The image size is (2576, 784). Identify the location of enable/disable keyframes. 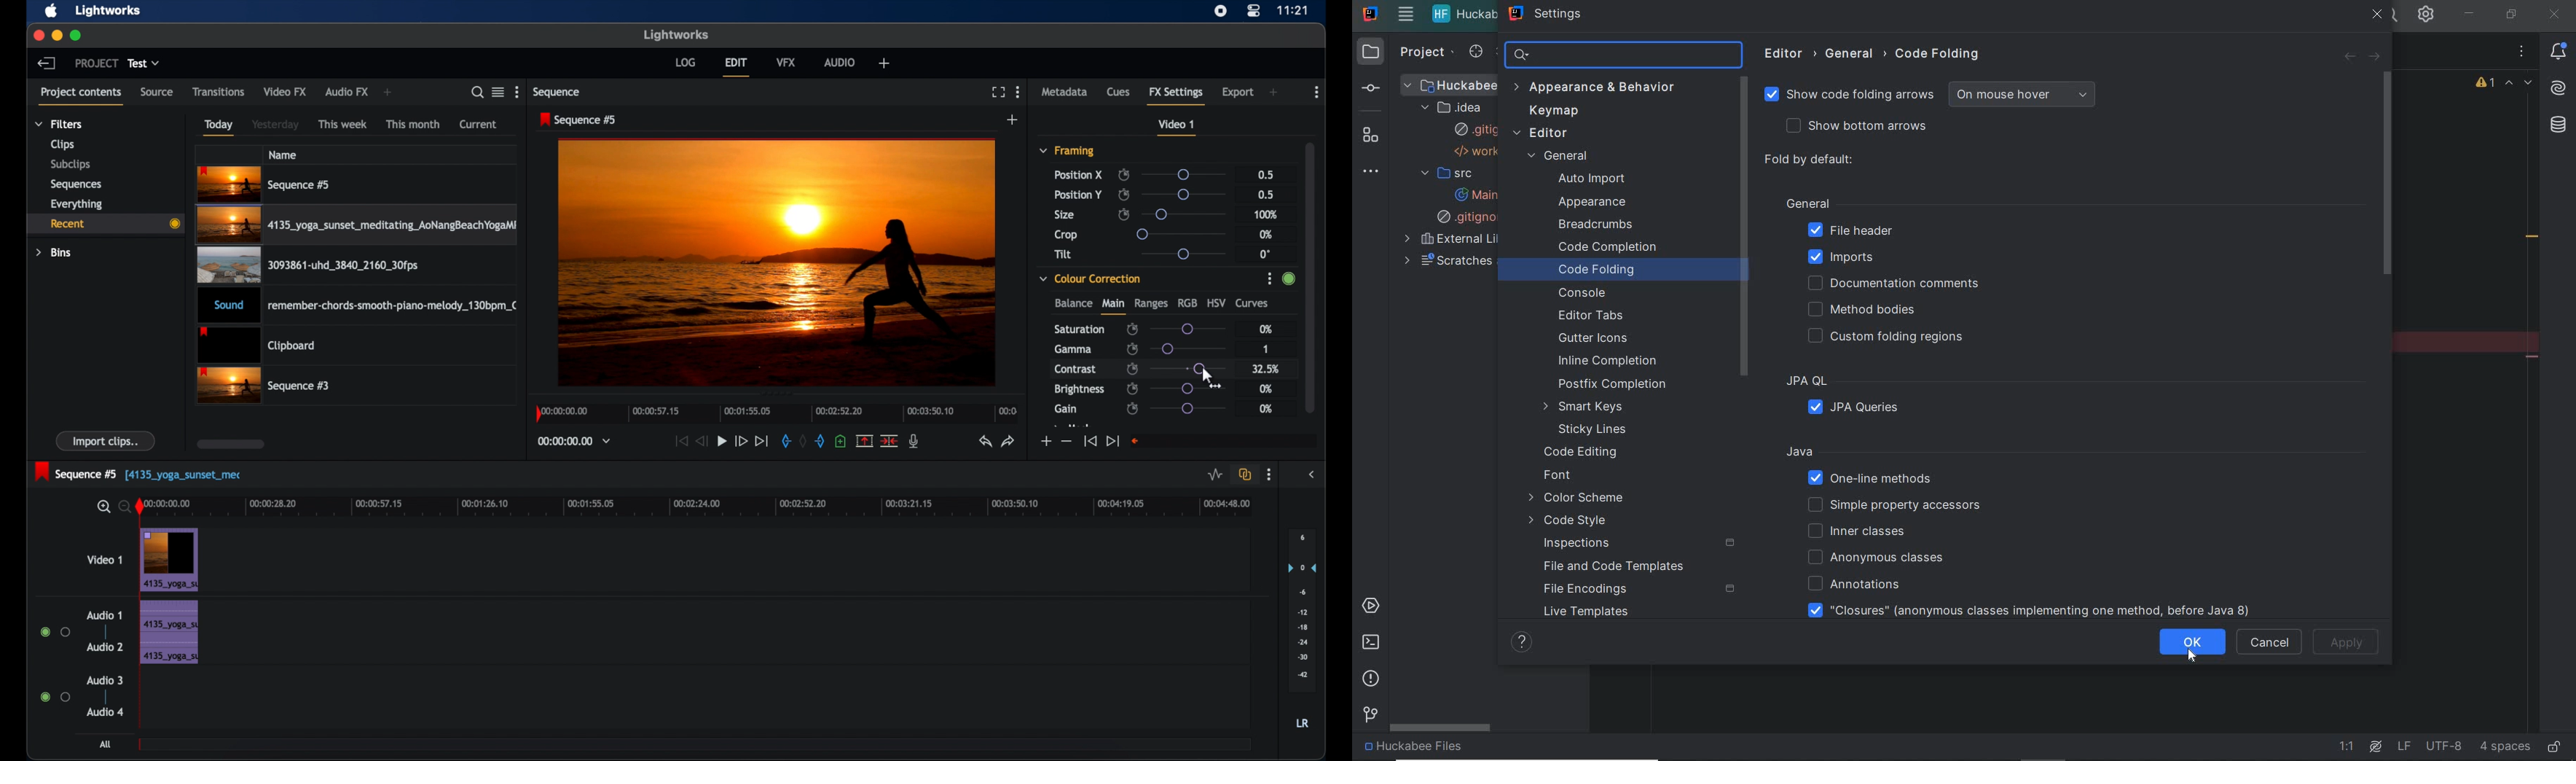
(1124, 194).